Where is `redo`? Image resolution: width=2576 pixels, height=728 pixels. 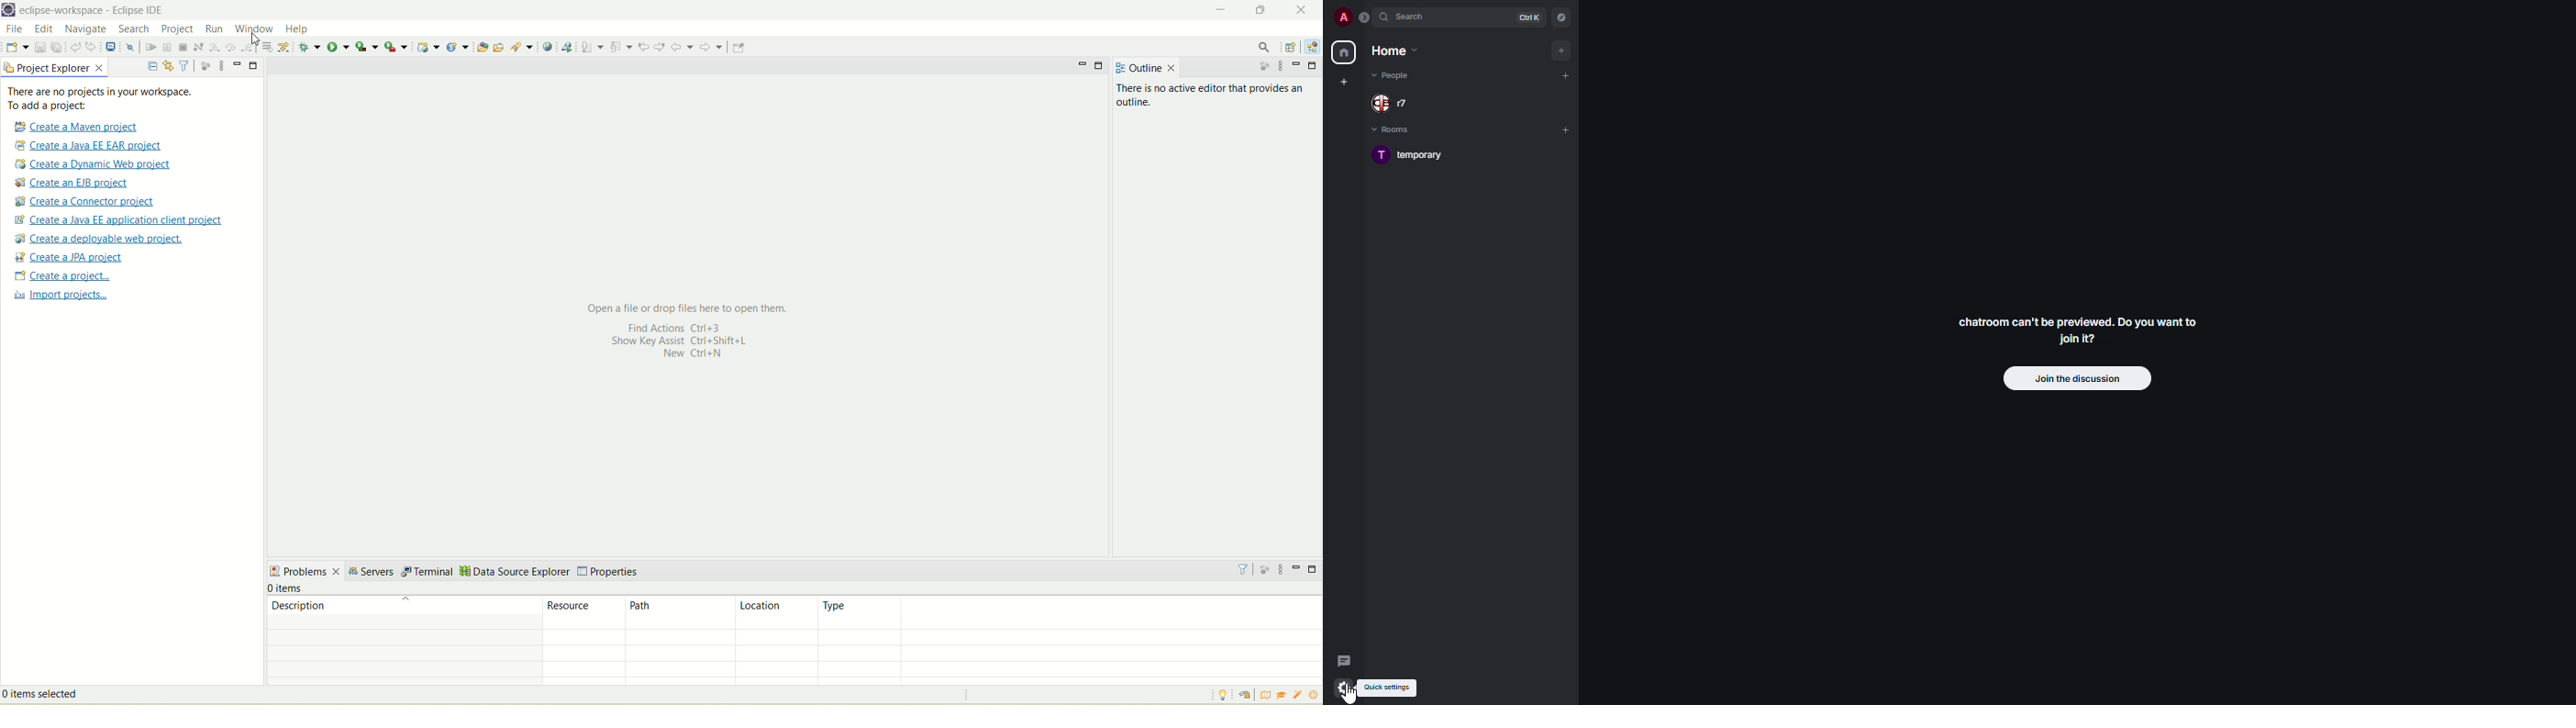
redo is located at coordinates (92, 47).